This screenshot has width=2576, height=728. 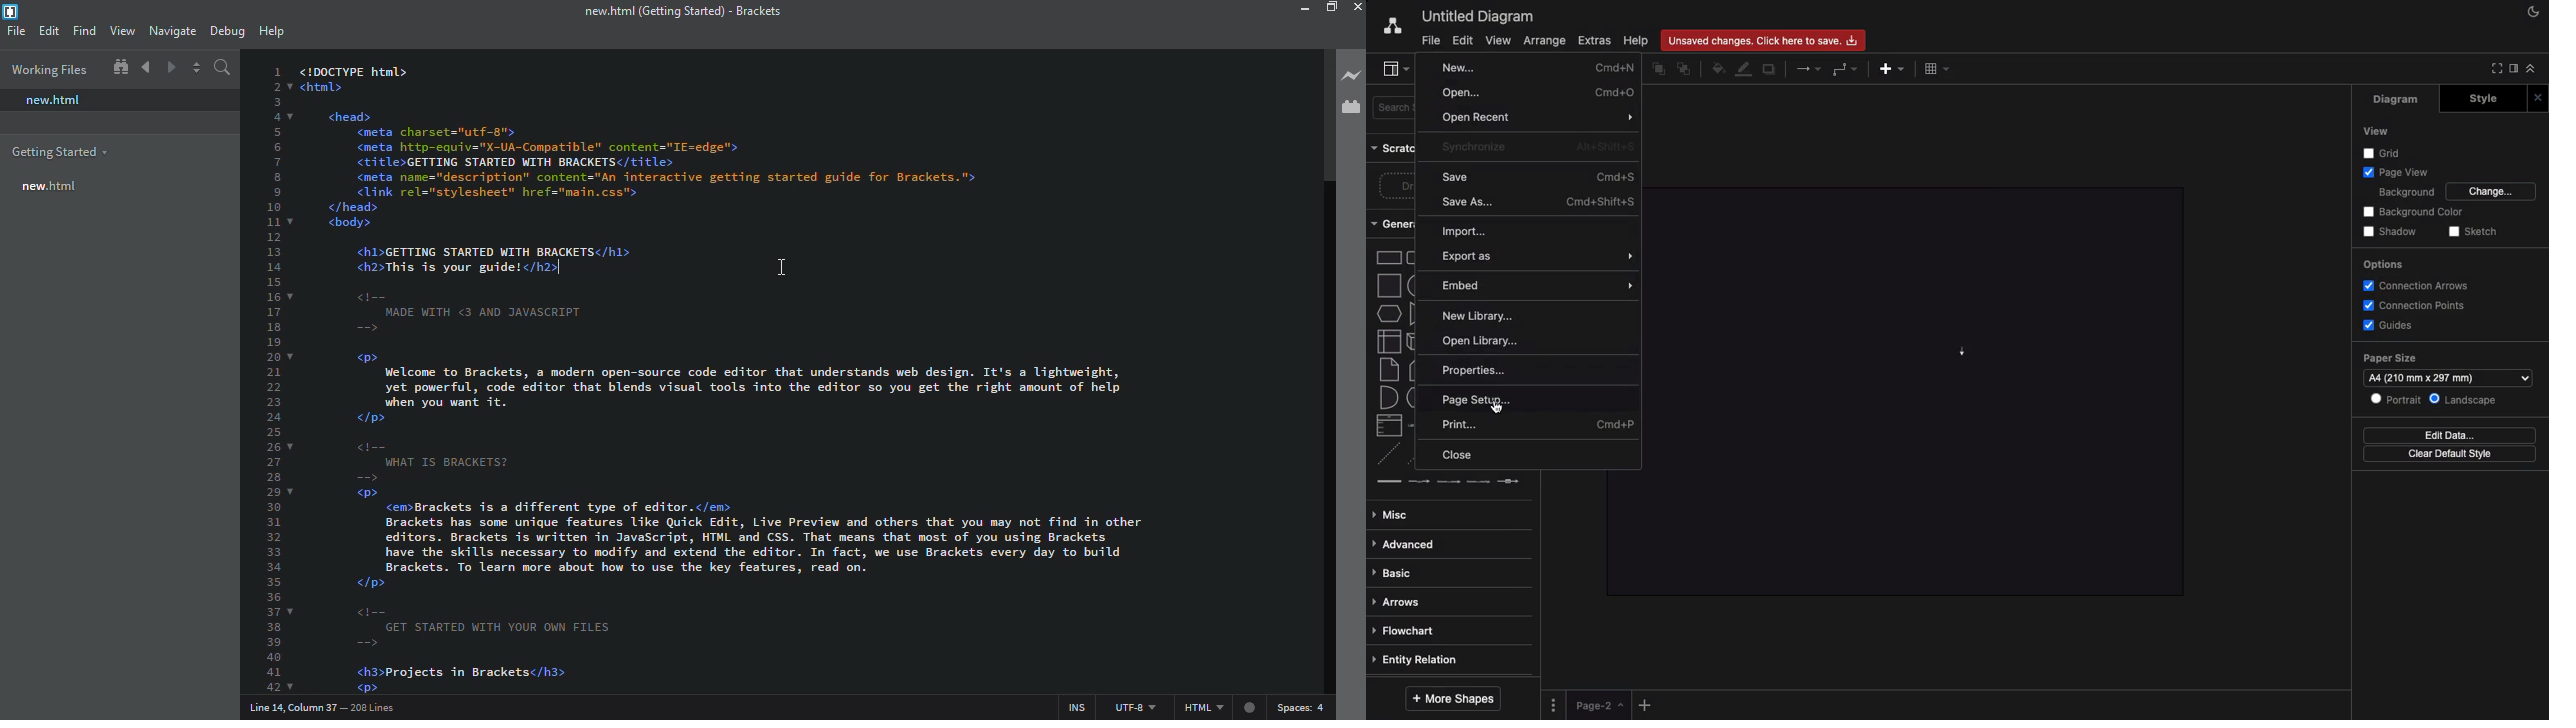 I want to click on Change, so click(x=2493, y=192).